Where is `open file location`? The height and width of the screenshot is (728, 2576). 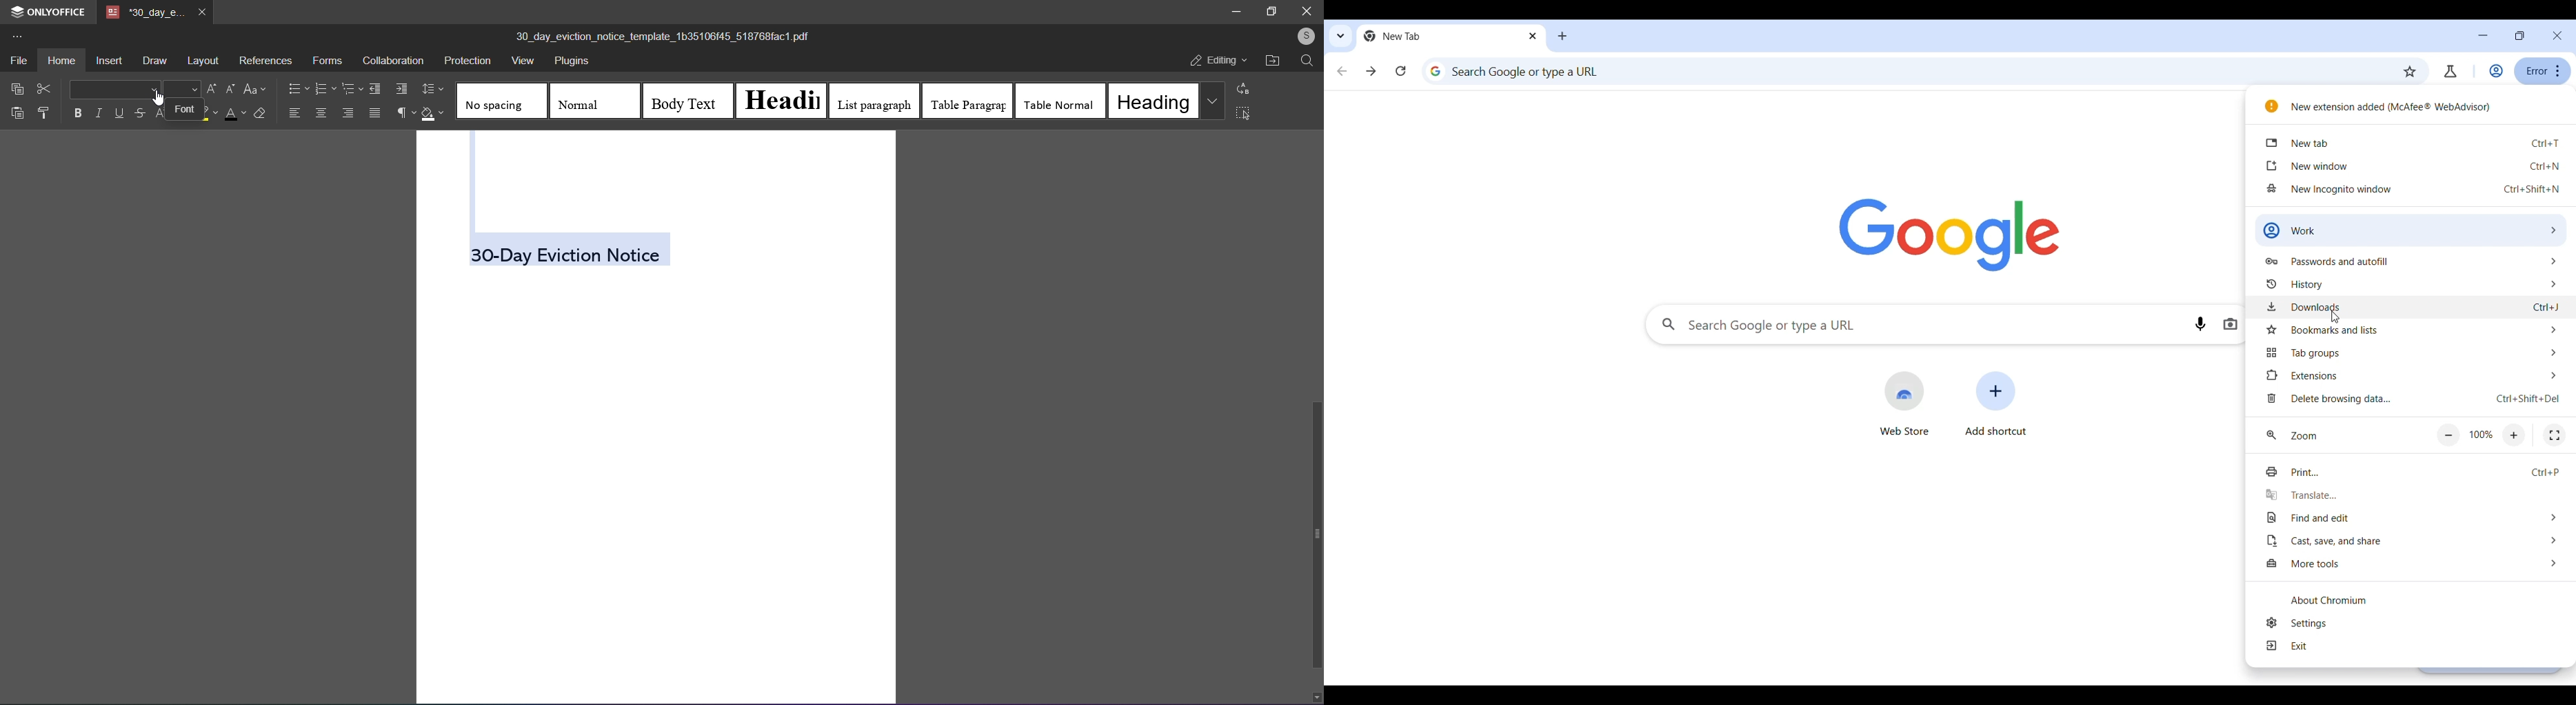
open file location is located at coordinates (1271, 60).